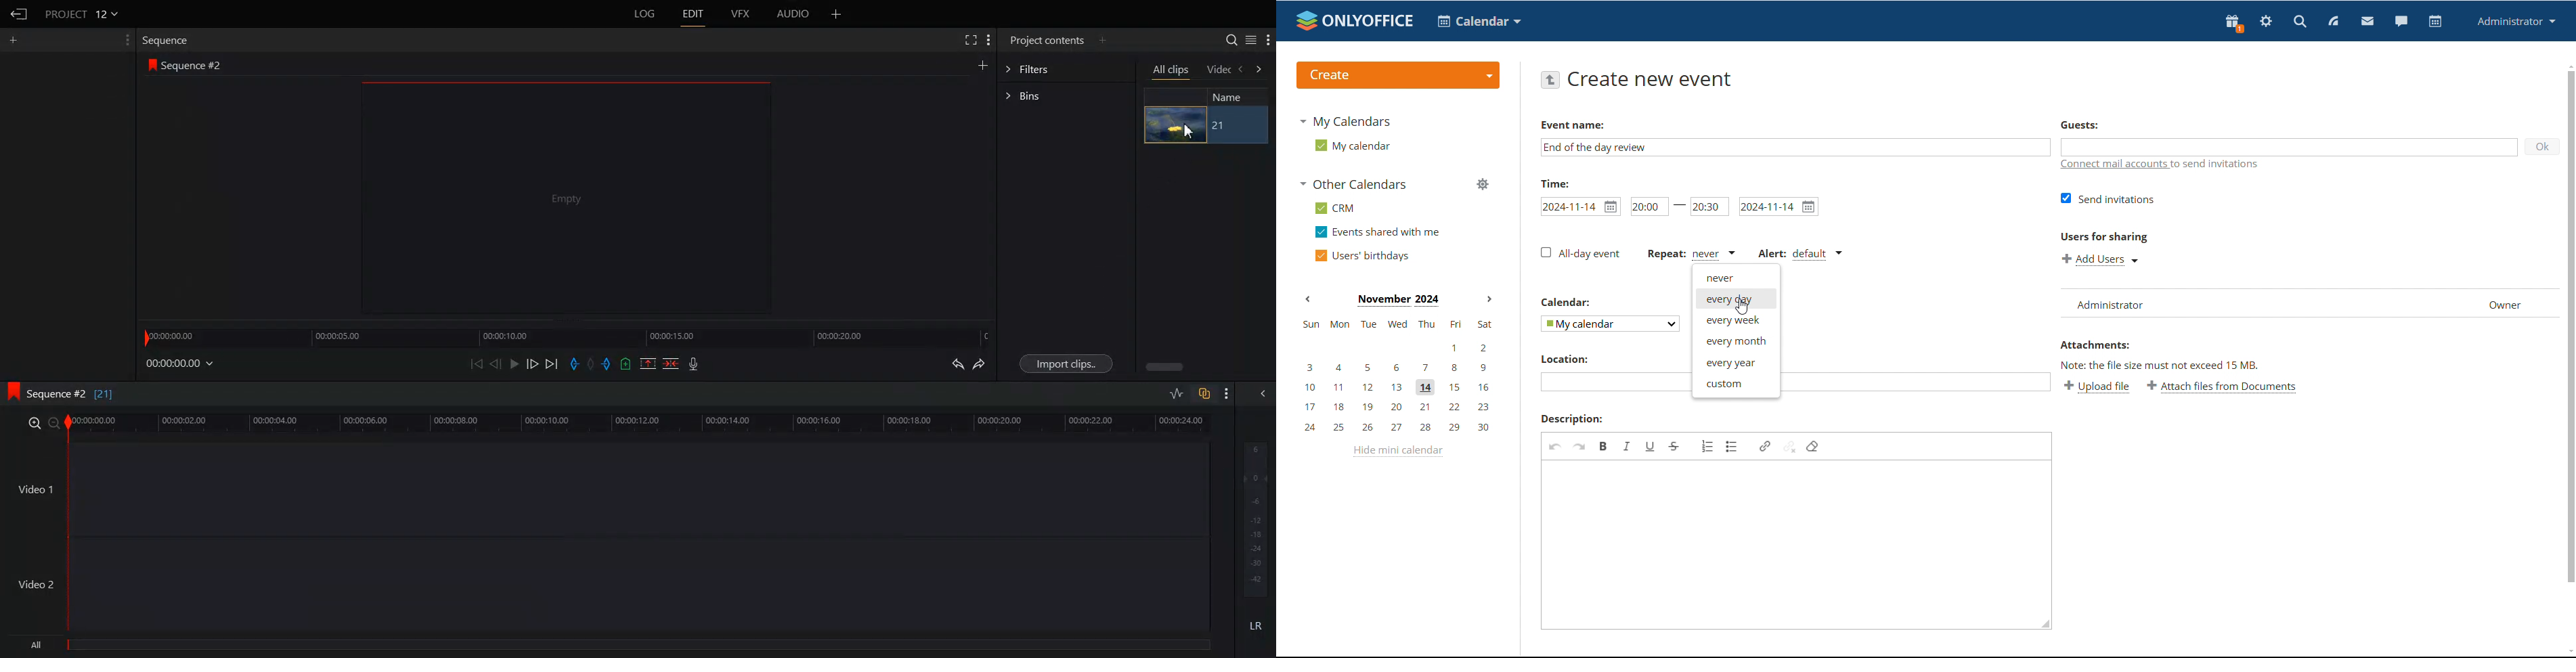 This screenshot has height=672, width=2576. What do you see at coordinates (1799, 255) in the screenshot?
I see `alert type` at bounding box center [1799, 255].